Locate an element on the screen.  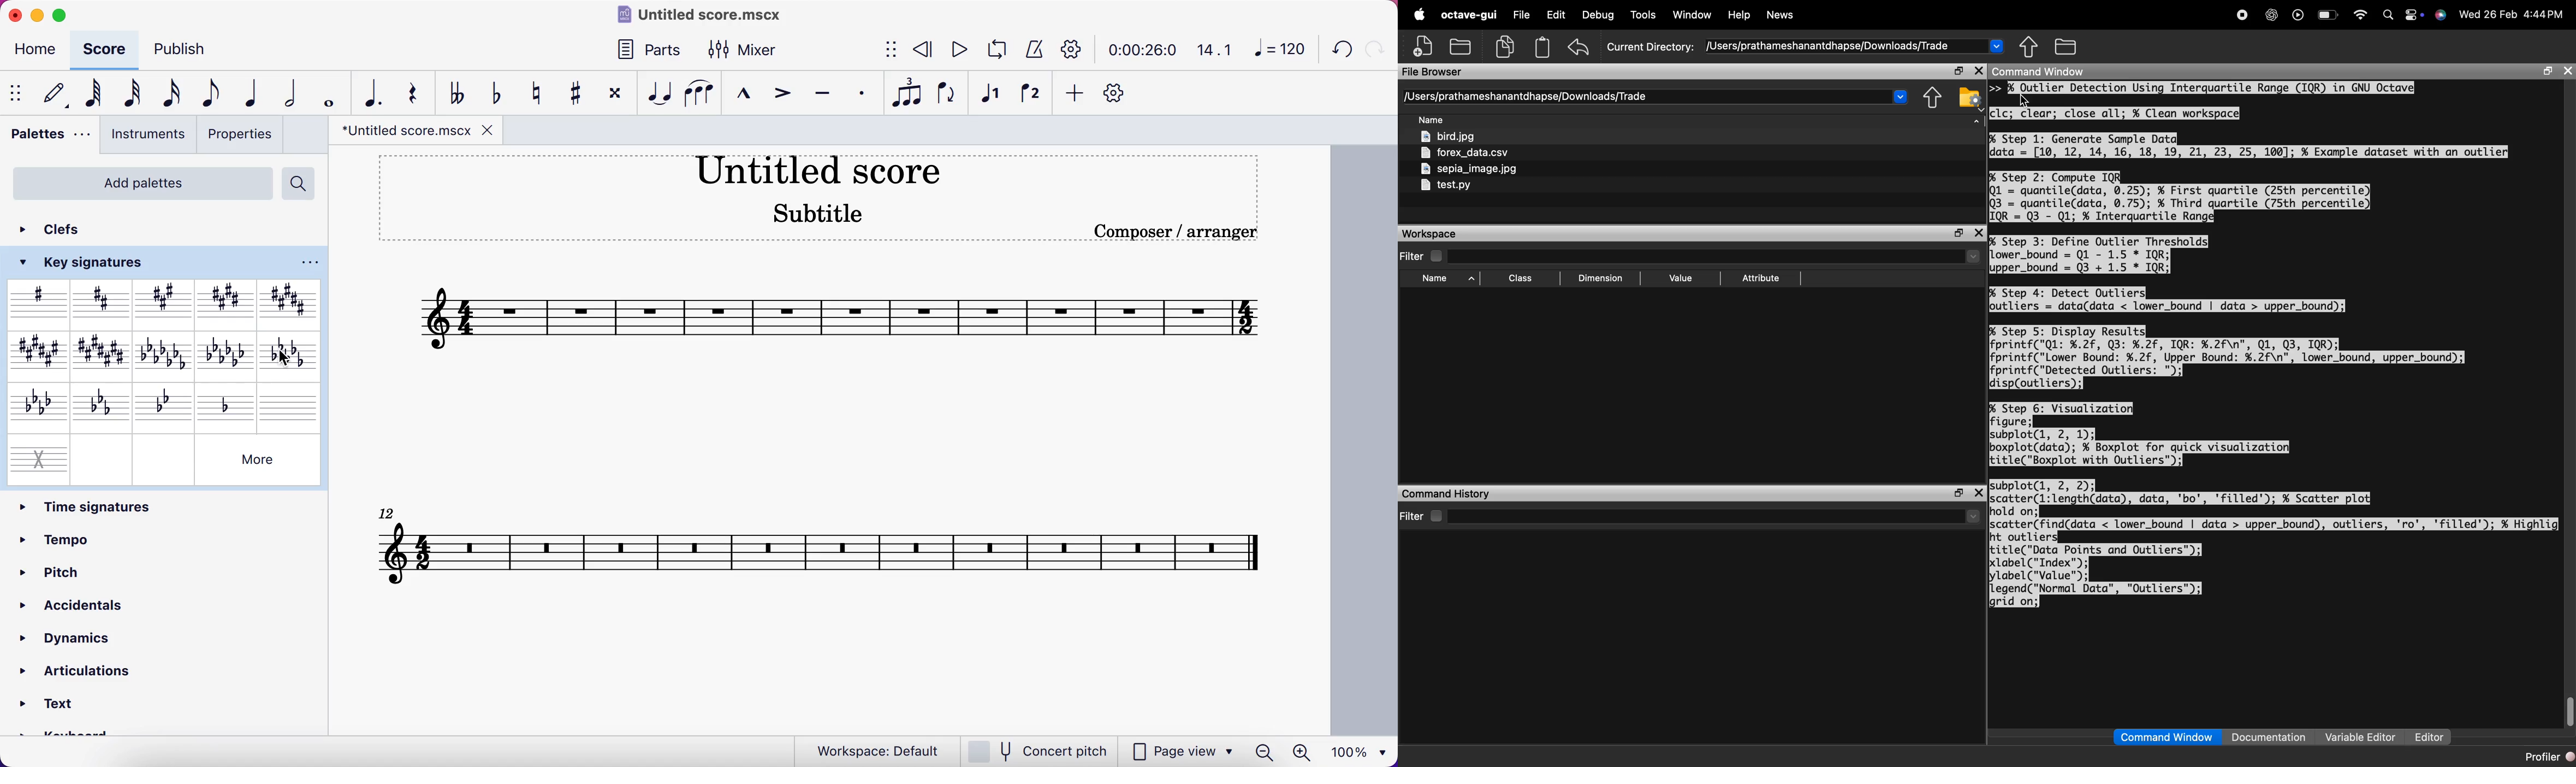
close is located at coordinates (15, 15).